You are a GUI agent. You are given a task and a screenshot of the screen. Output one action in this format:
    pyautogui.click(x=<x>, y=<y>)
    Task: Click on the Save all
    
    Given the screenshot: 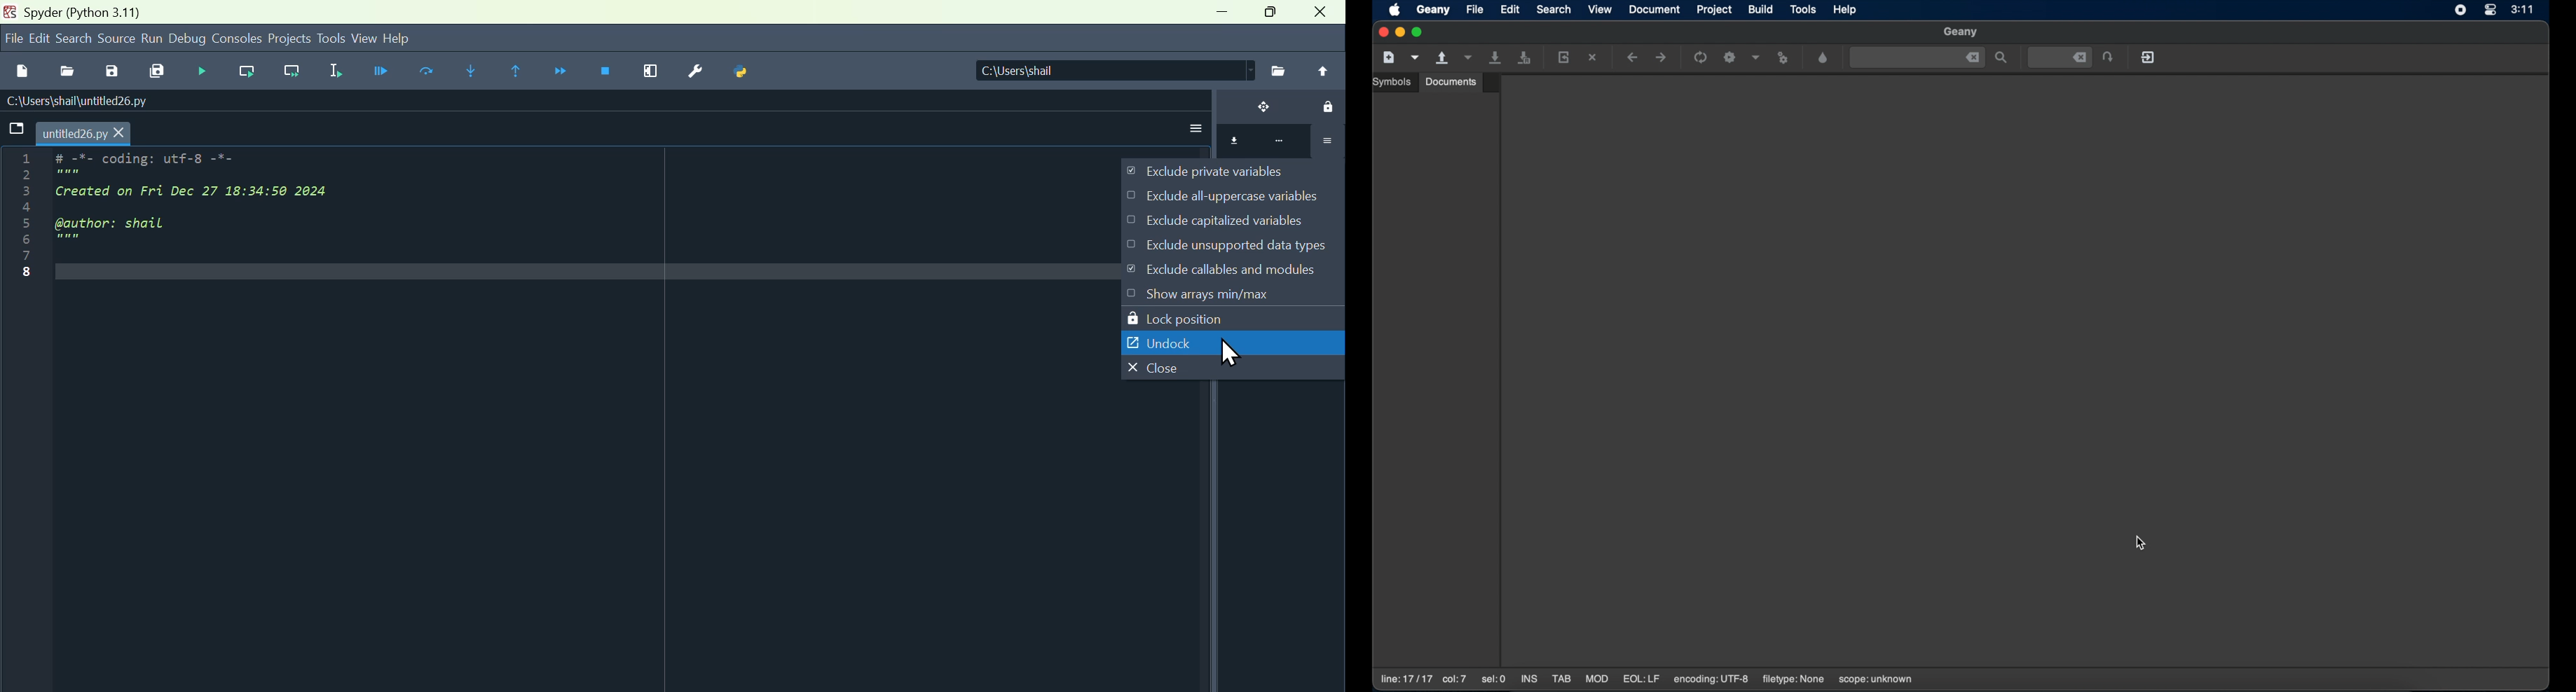 What is the action you would take?
    pyautogui.click(x=158, y=71)
    